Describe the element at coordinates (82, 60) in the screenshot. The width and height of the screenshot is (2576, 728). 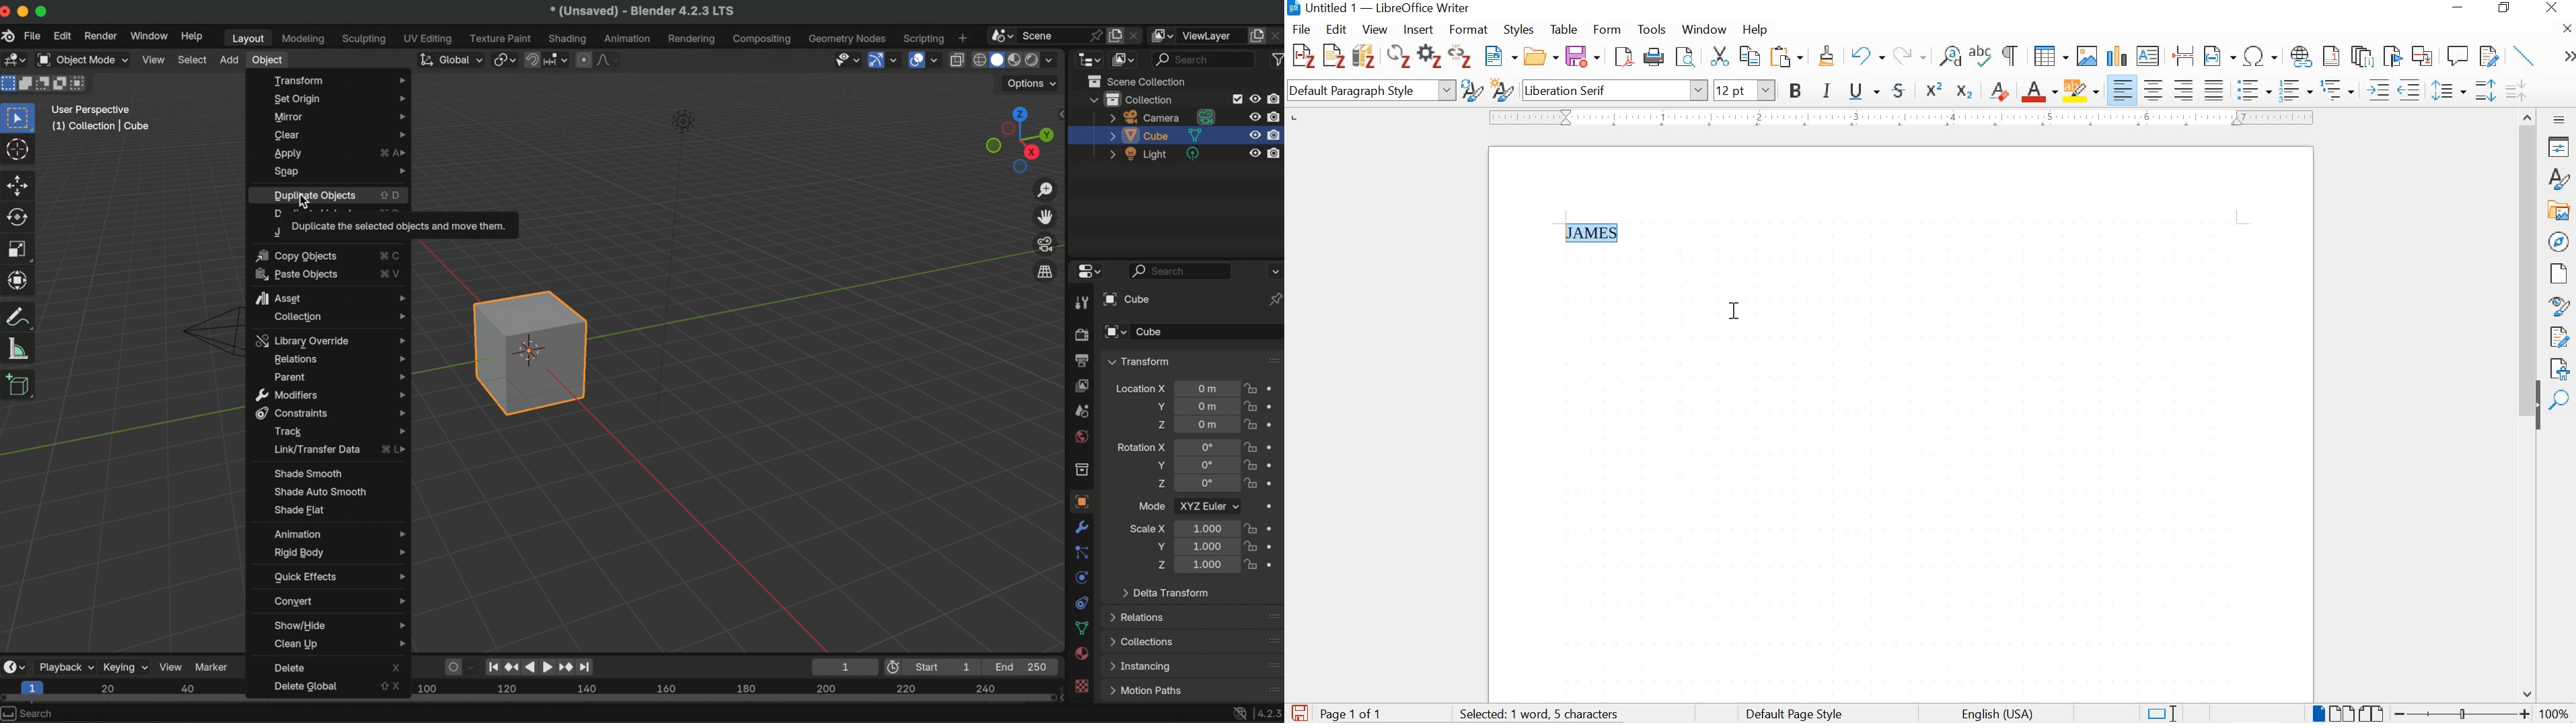
I see `object mode drop down` at that location.